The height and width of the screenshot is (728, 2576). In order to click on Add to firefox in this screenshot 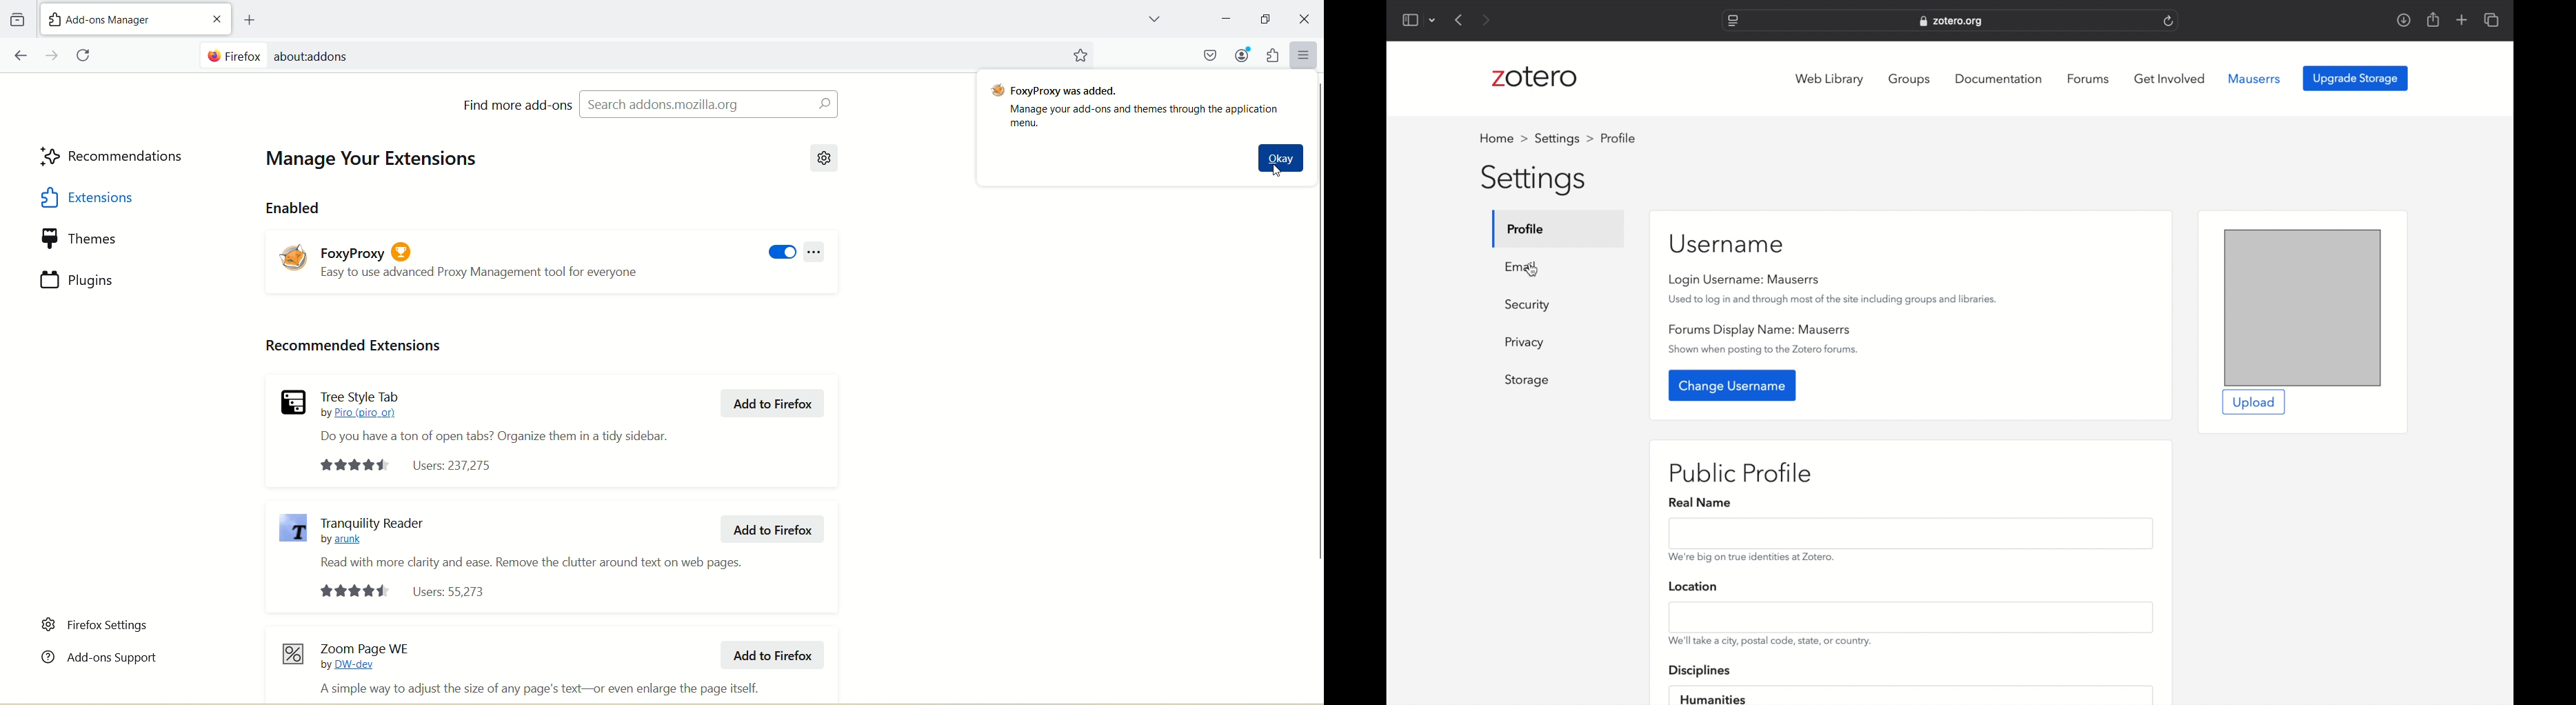, I will do `click(774, 404)`.